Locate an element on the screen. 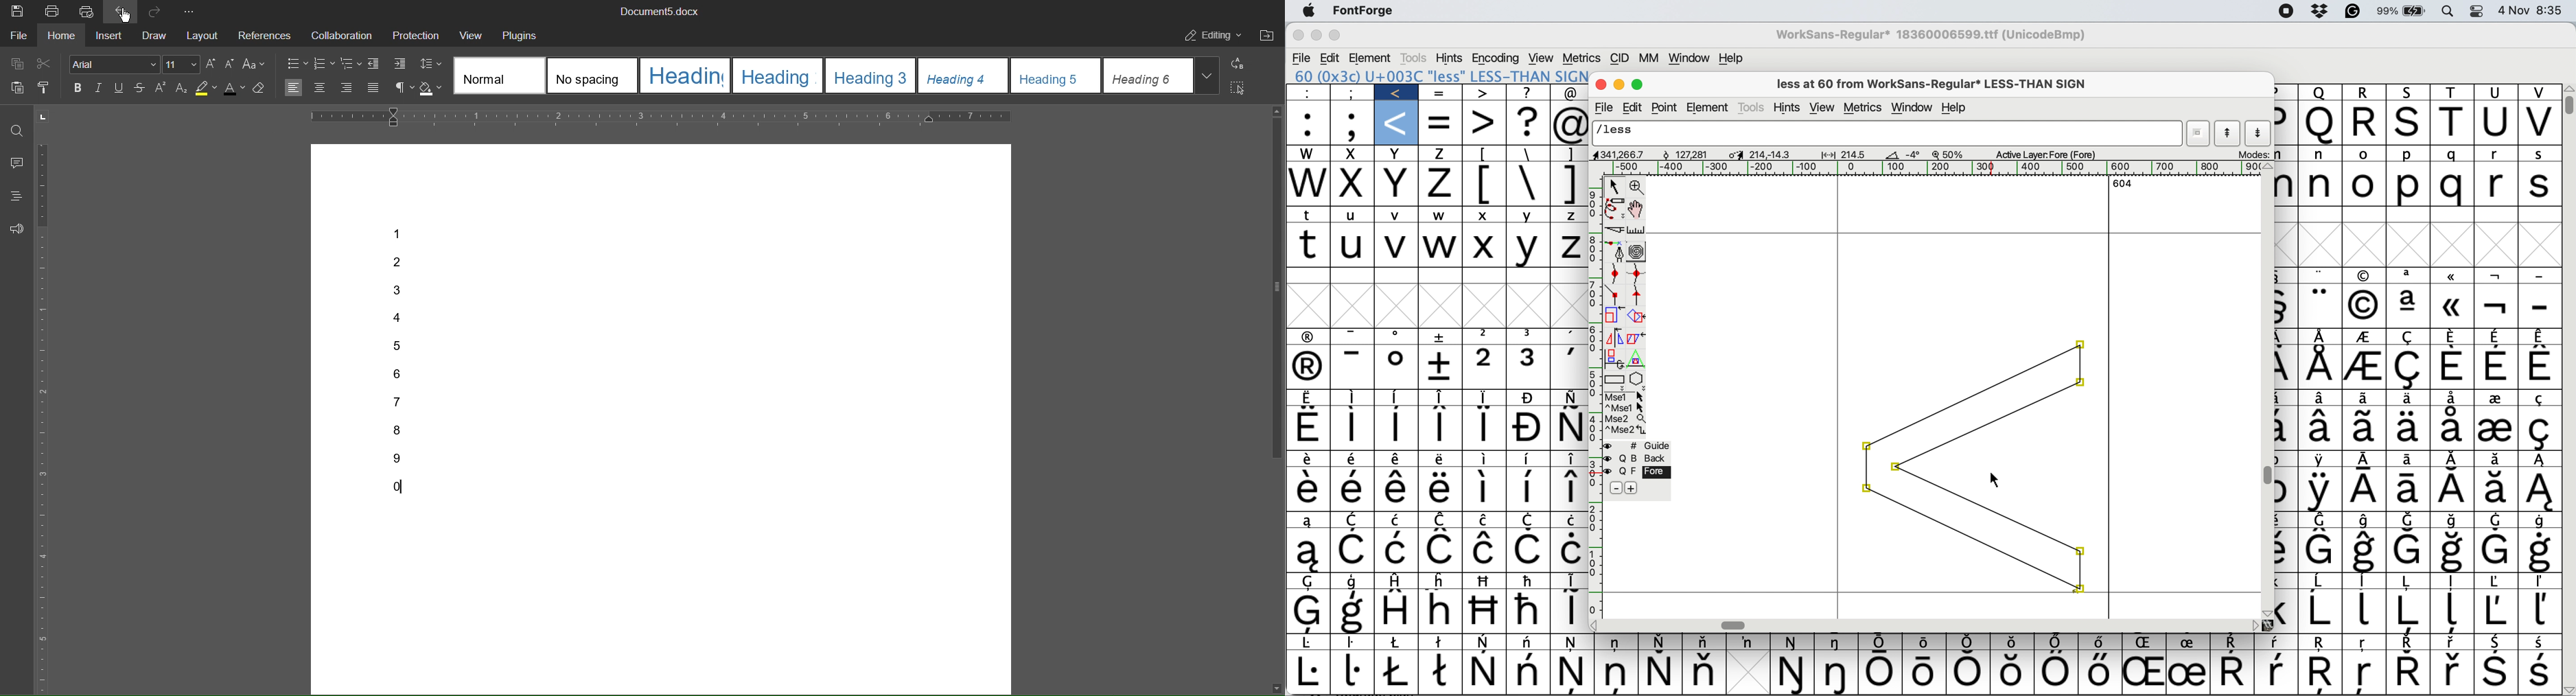  Symbol is located at coordinates (1529, 459).